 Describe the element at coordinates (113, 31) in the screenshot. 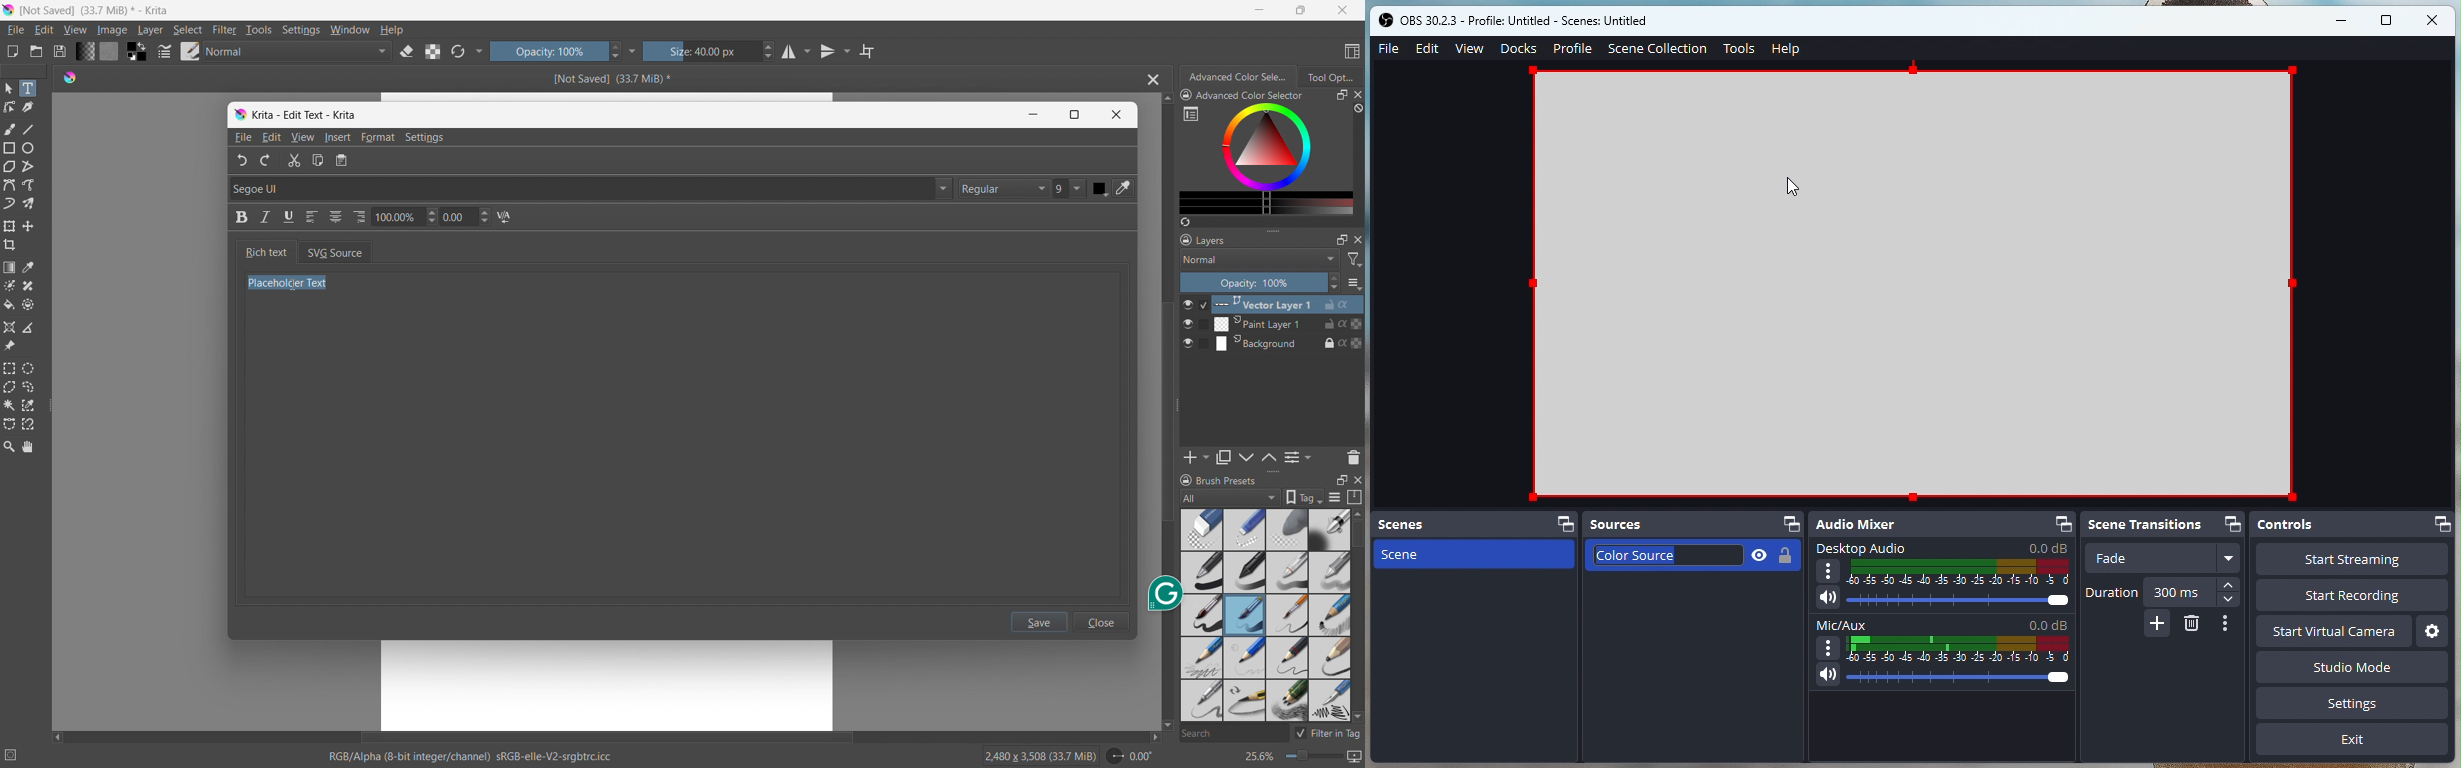

I see `image` at that location.